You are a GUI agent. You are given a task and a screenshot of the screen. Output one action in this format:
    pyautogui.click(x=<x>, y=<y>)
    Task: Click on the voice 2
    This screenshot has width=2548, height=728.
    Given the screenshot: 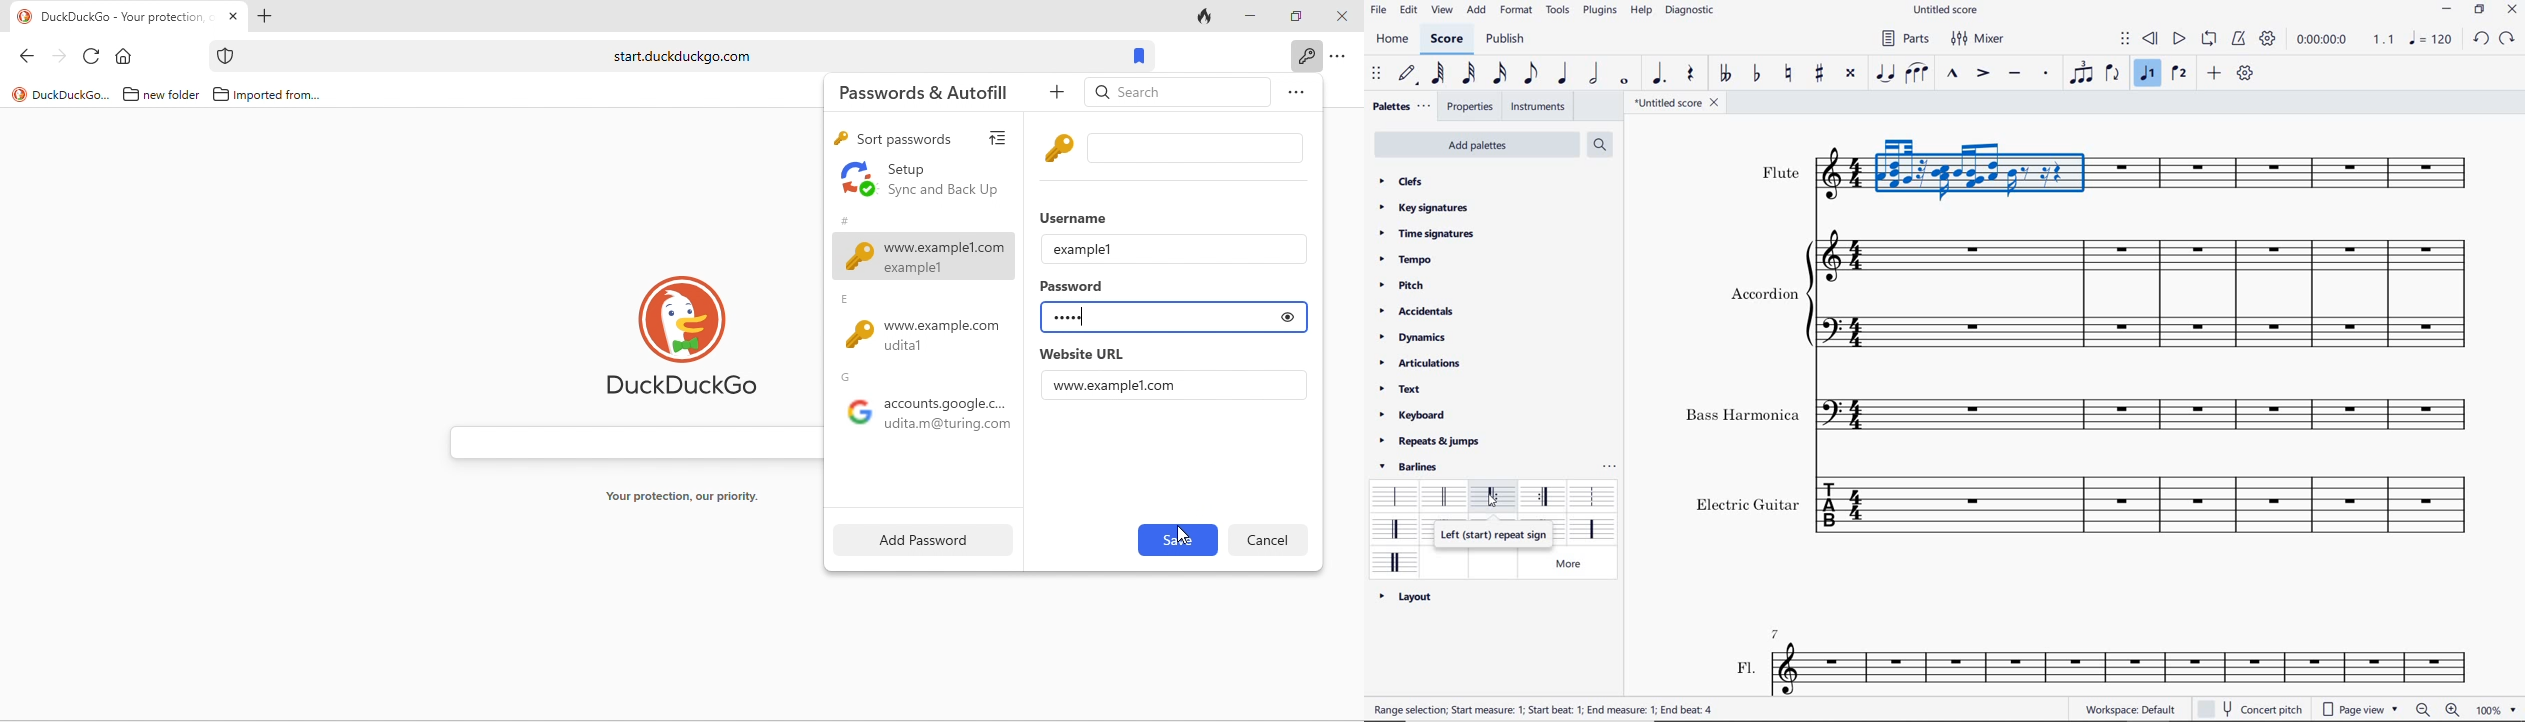 What is the action you would take?
    pyautogui.click(x=2179, y=75)
    